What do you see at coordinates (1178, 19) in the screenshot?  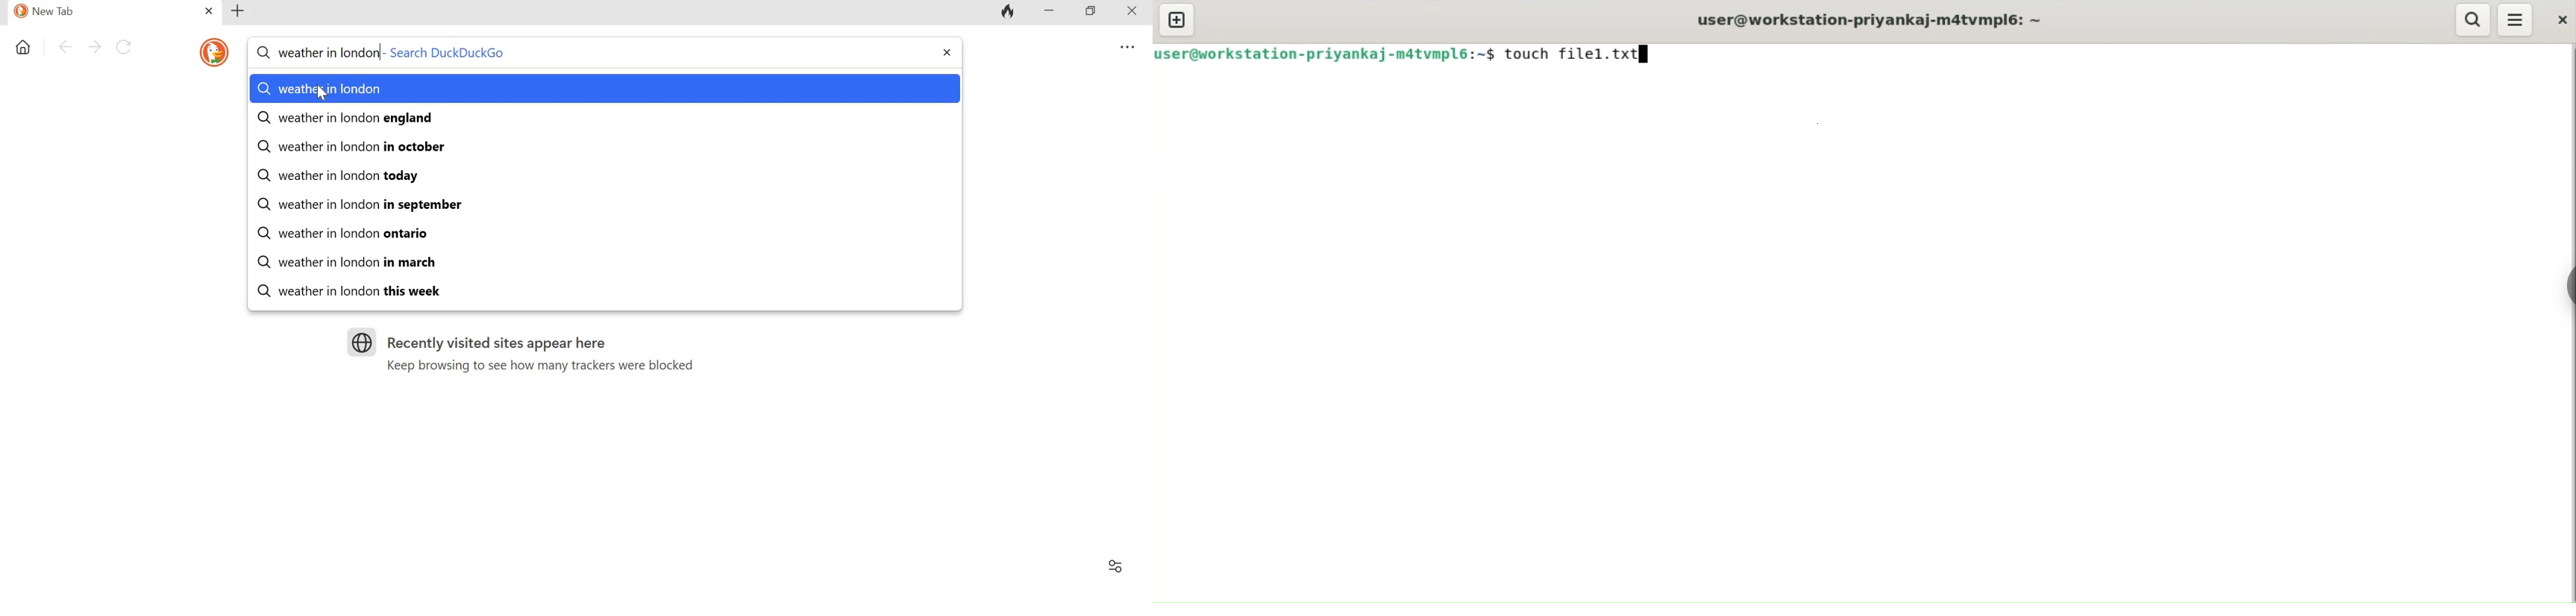 I see `new tab` at bounding box center [1178, 19].